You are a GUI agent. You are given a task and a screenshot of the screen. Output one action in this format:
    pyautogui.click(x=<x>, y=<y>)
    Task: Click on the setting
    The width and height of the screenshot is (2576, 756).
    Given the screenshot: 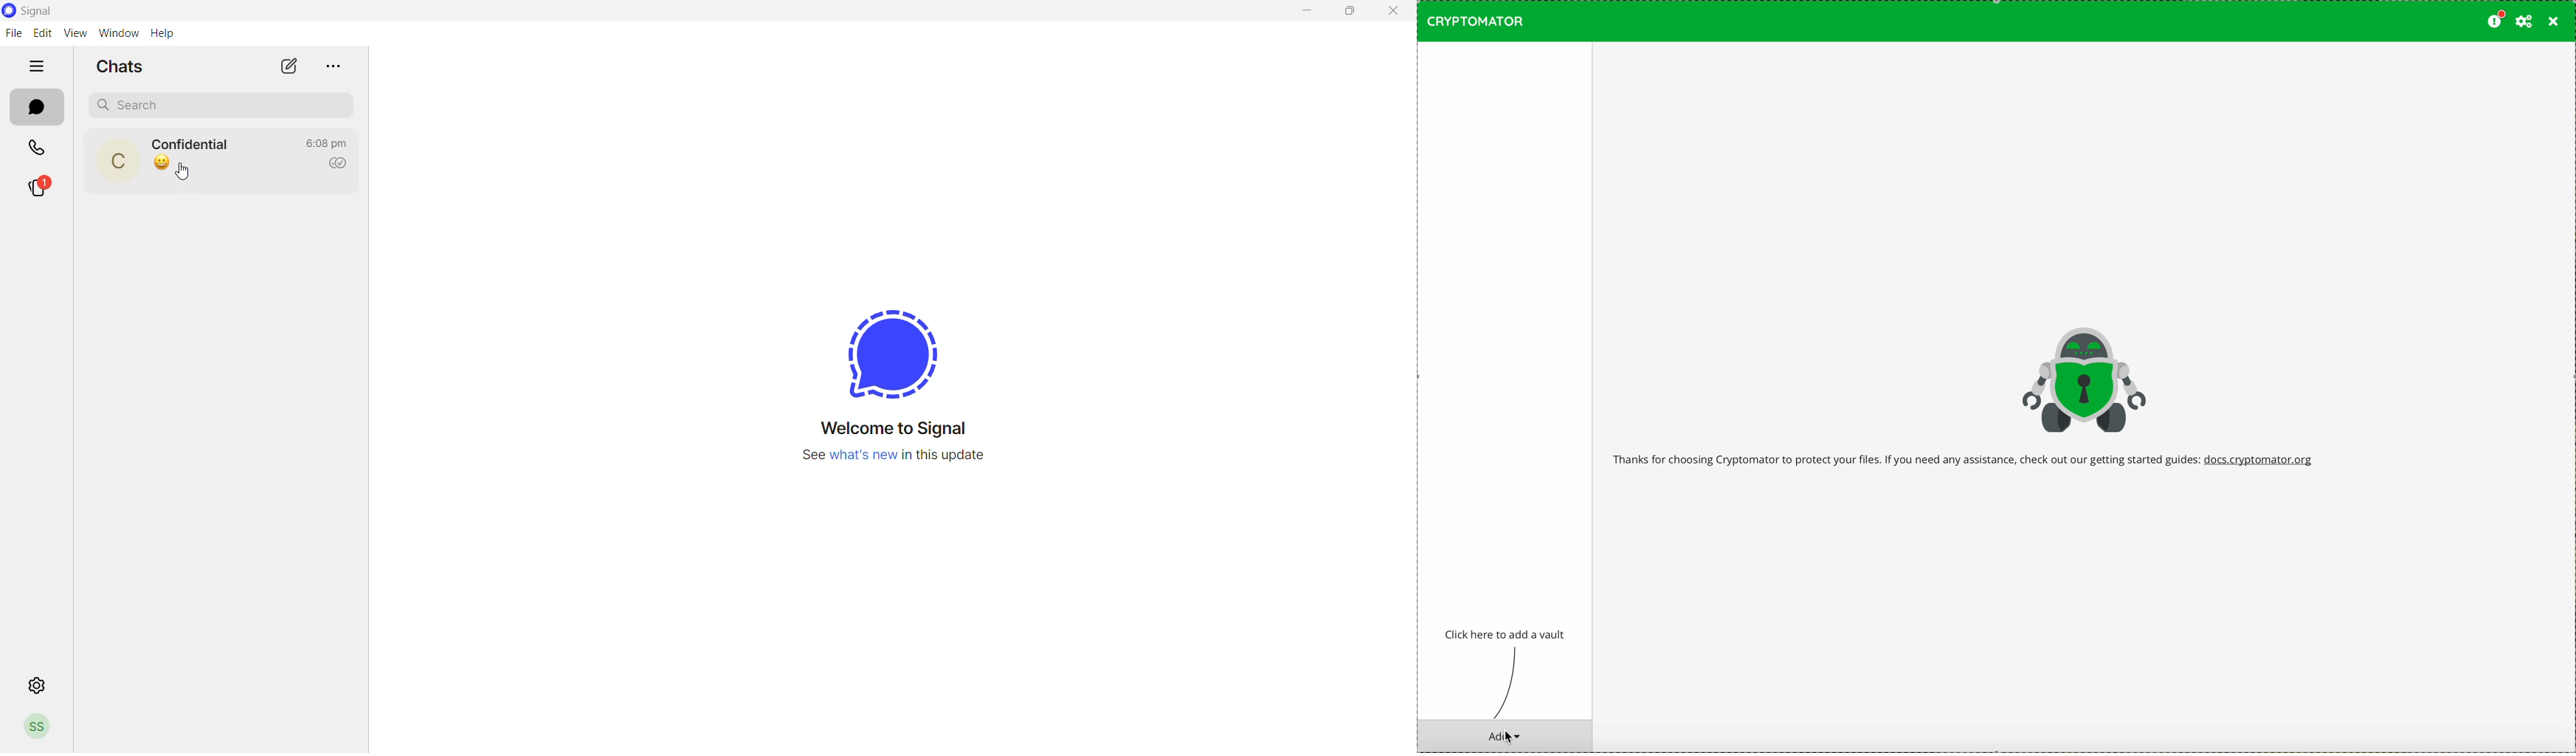 What is the action you would take?
    pyautogui.click(x=32, y=685)
    